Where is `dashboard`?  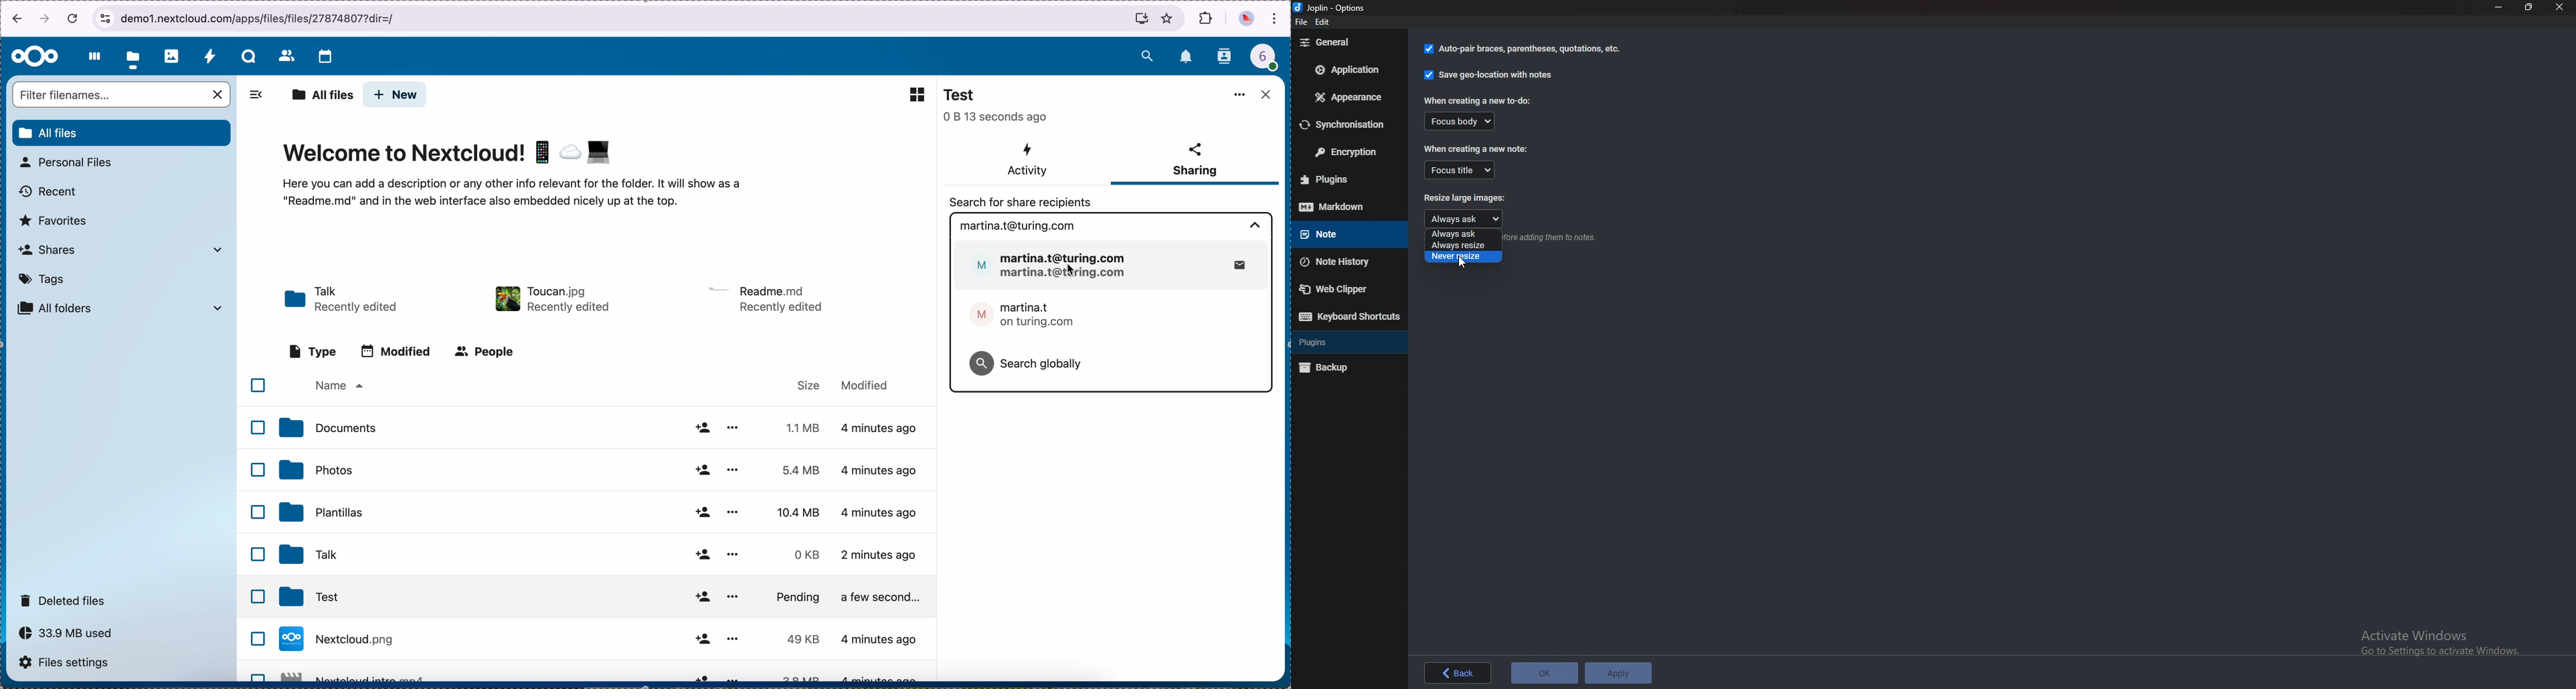 dashboard is located at coordinates (92, 56).